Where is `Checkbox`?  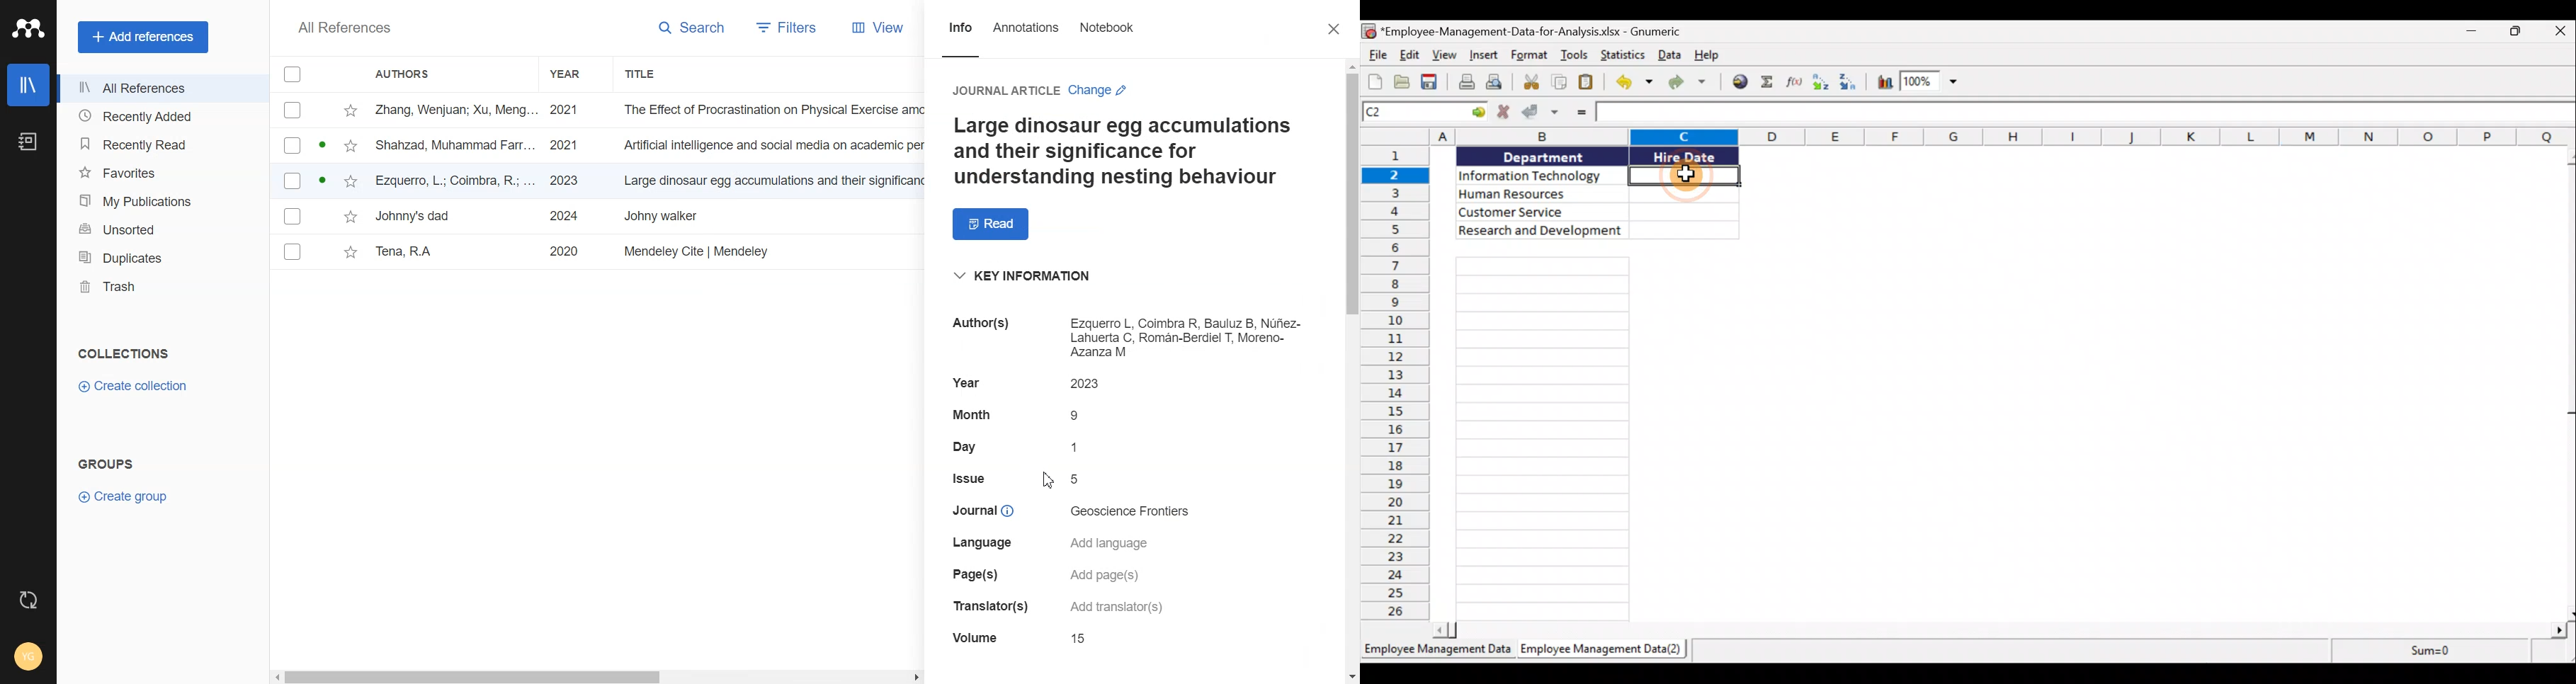 Checkbox is located at coordinates (293, 251).